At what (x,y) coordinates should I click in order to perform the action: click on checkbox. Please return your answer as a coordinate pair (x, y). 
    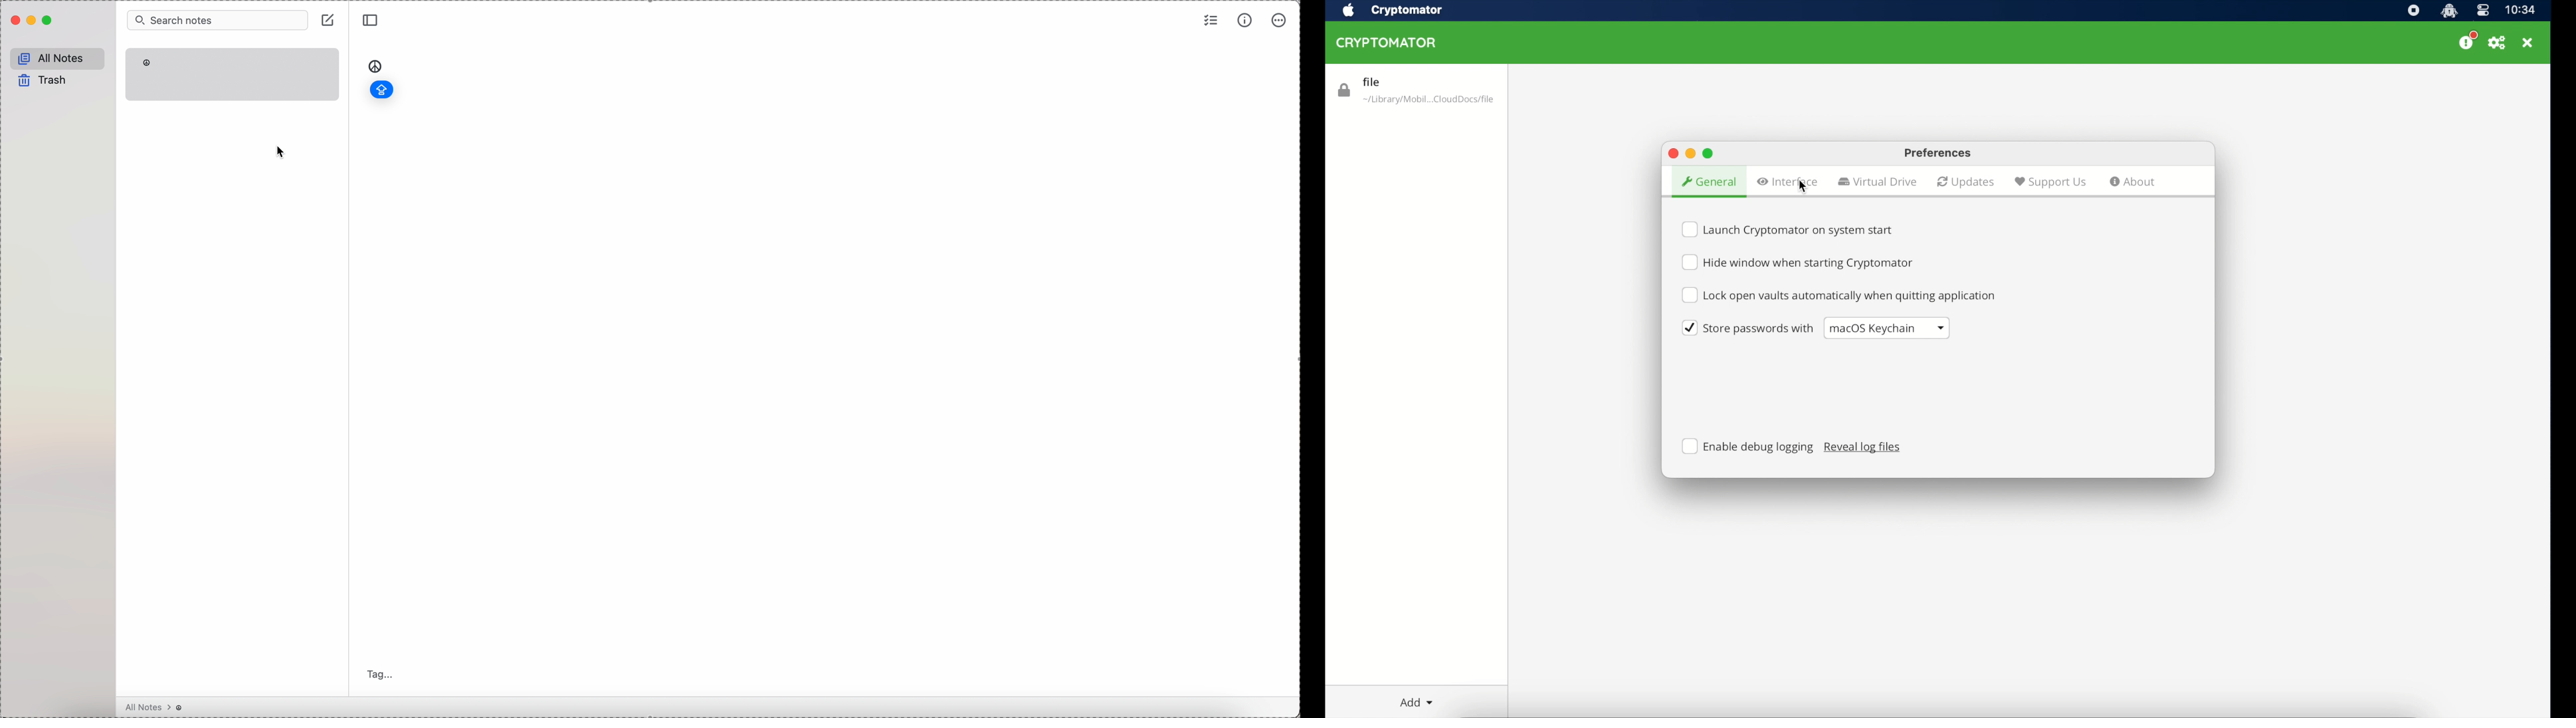
    Looking at the image, I should click on (1787, 229).